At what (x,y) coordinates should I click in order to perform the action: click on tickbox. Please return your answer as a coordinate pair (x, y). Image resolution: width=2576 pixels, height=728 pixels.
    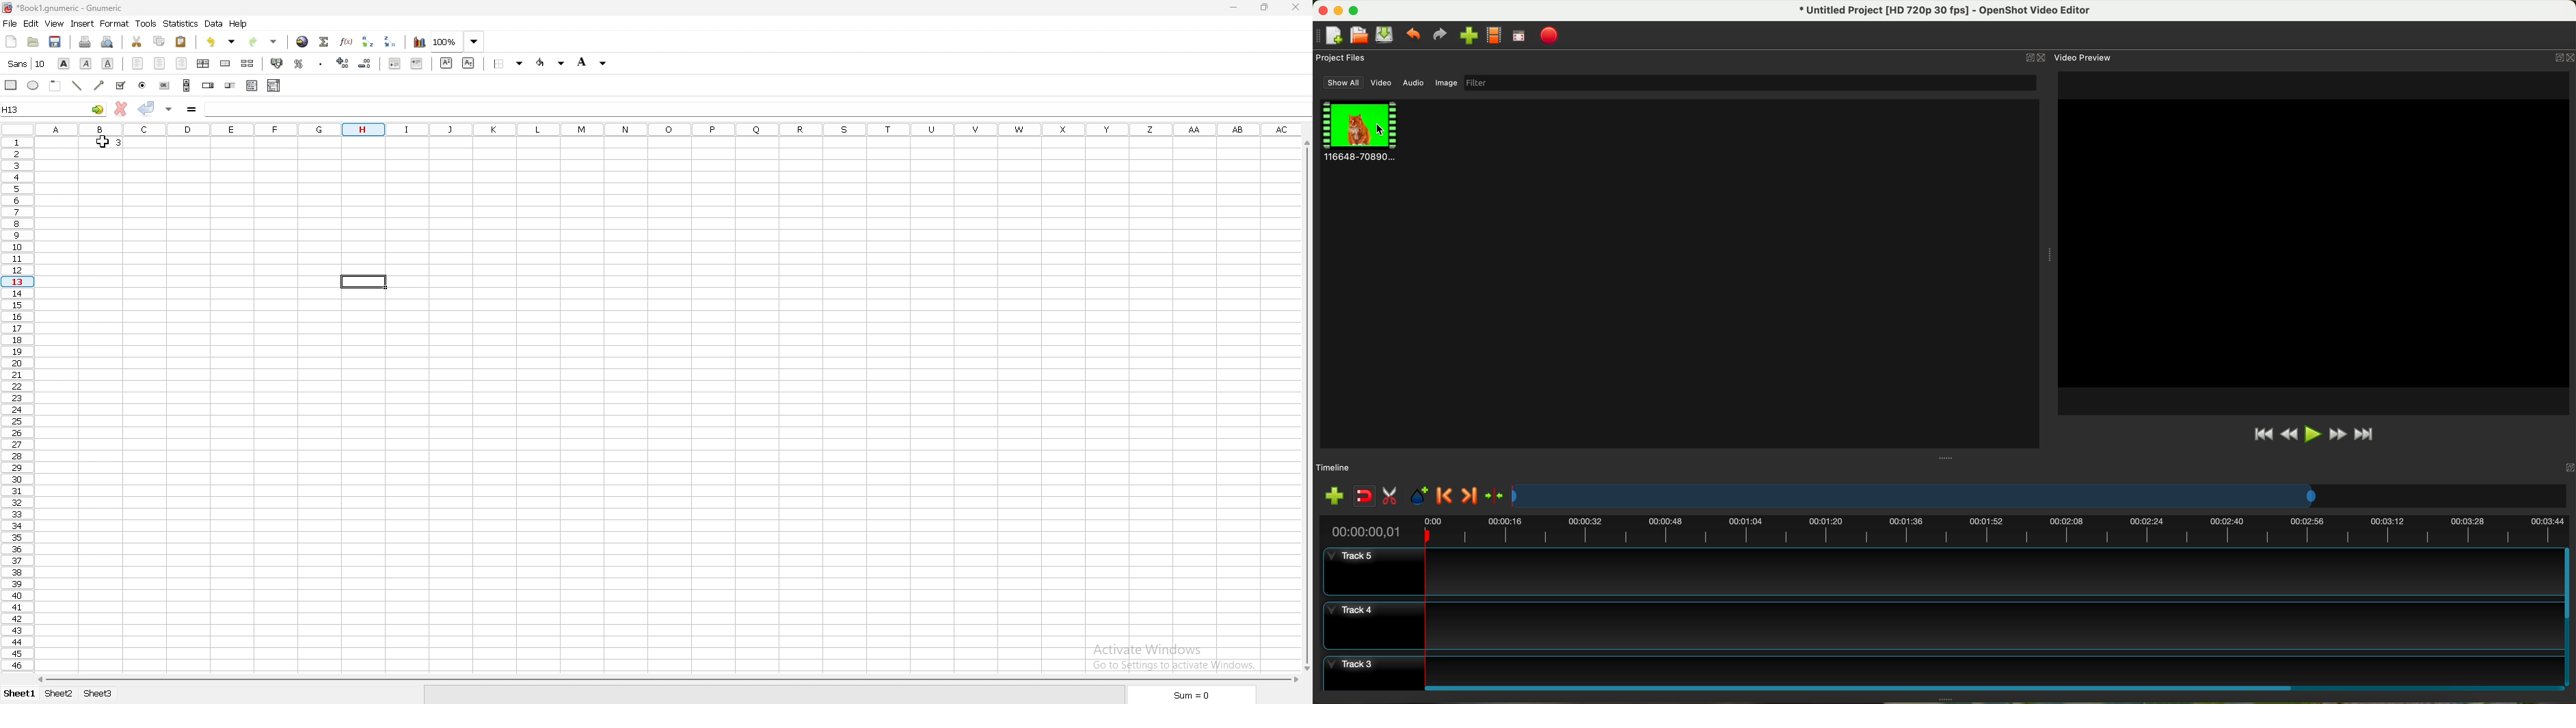
    Looking at the image, I should click on (120, 85).